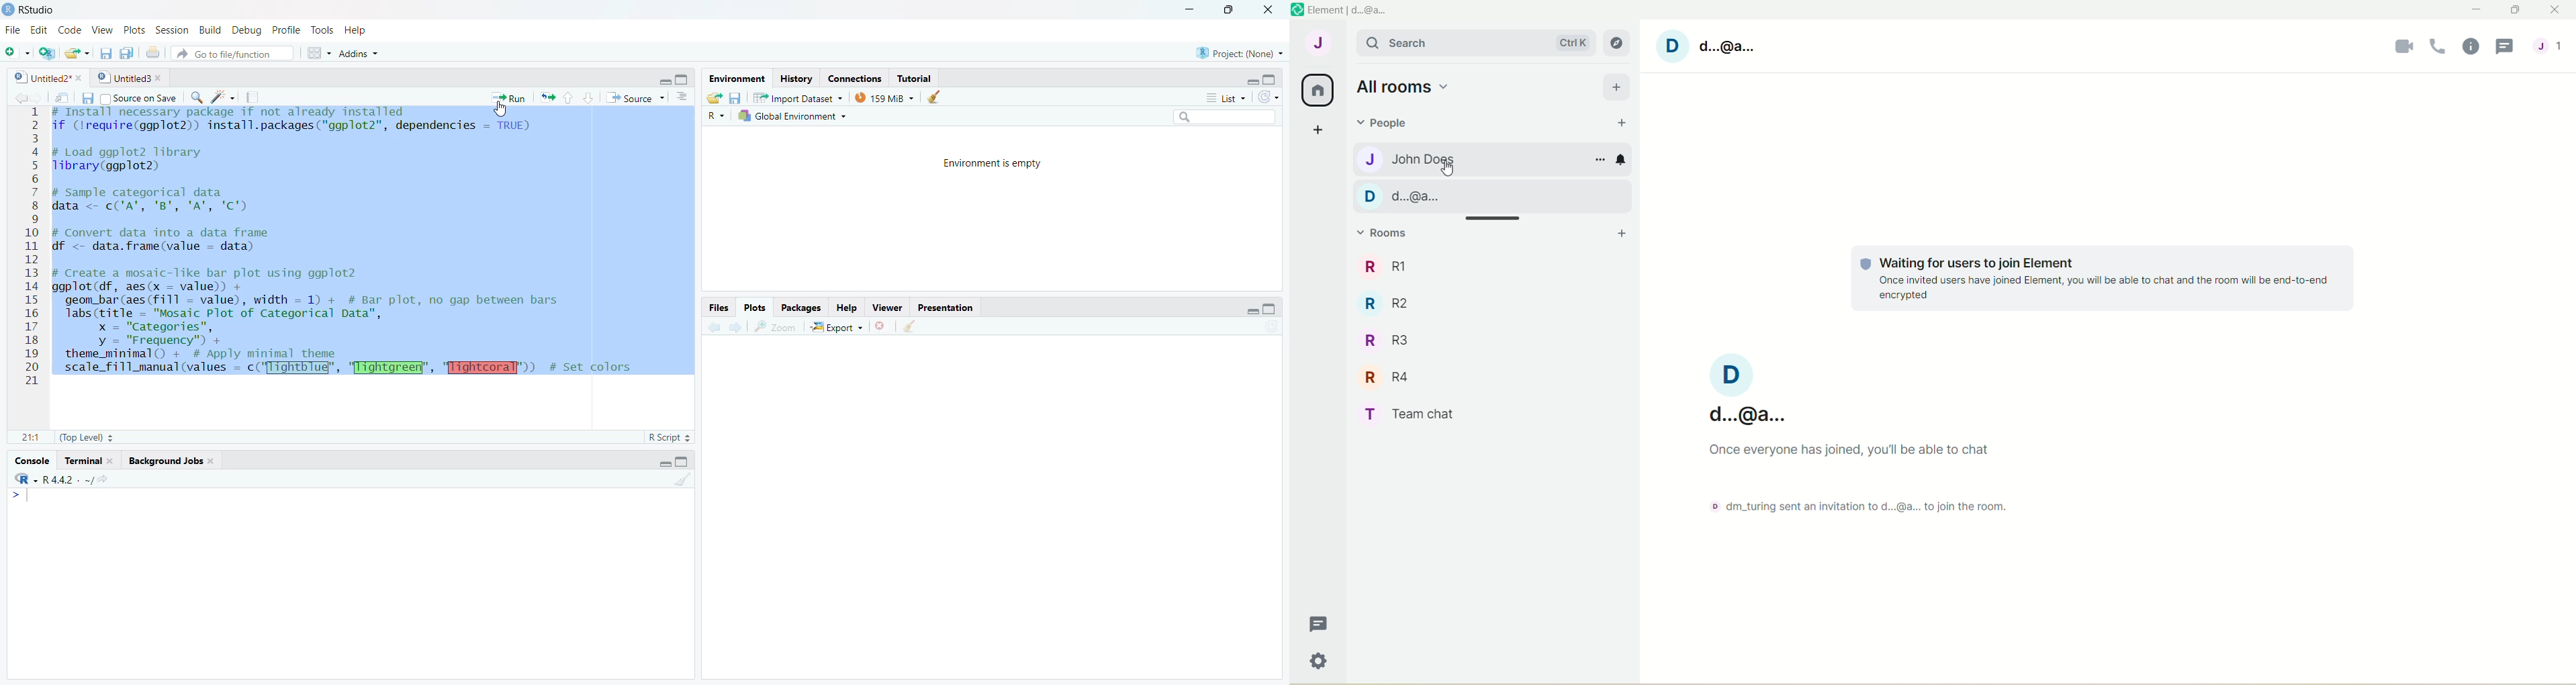 Image resolution: width=2576 pixels, height=700 pixels. Describe the element at coordinates (68, 30) in the screenshot. I see `Code` at that location.